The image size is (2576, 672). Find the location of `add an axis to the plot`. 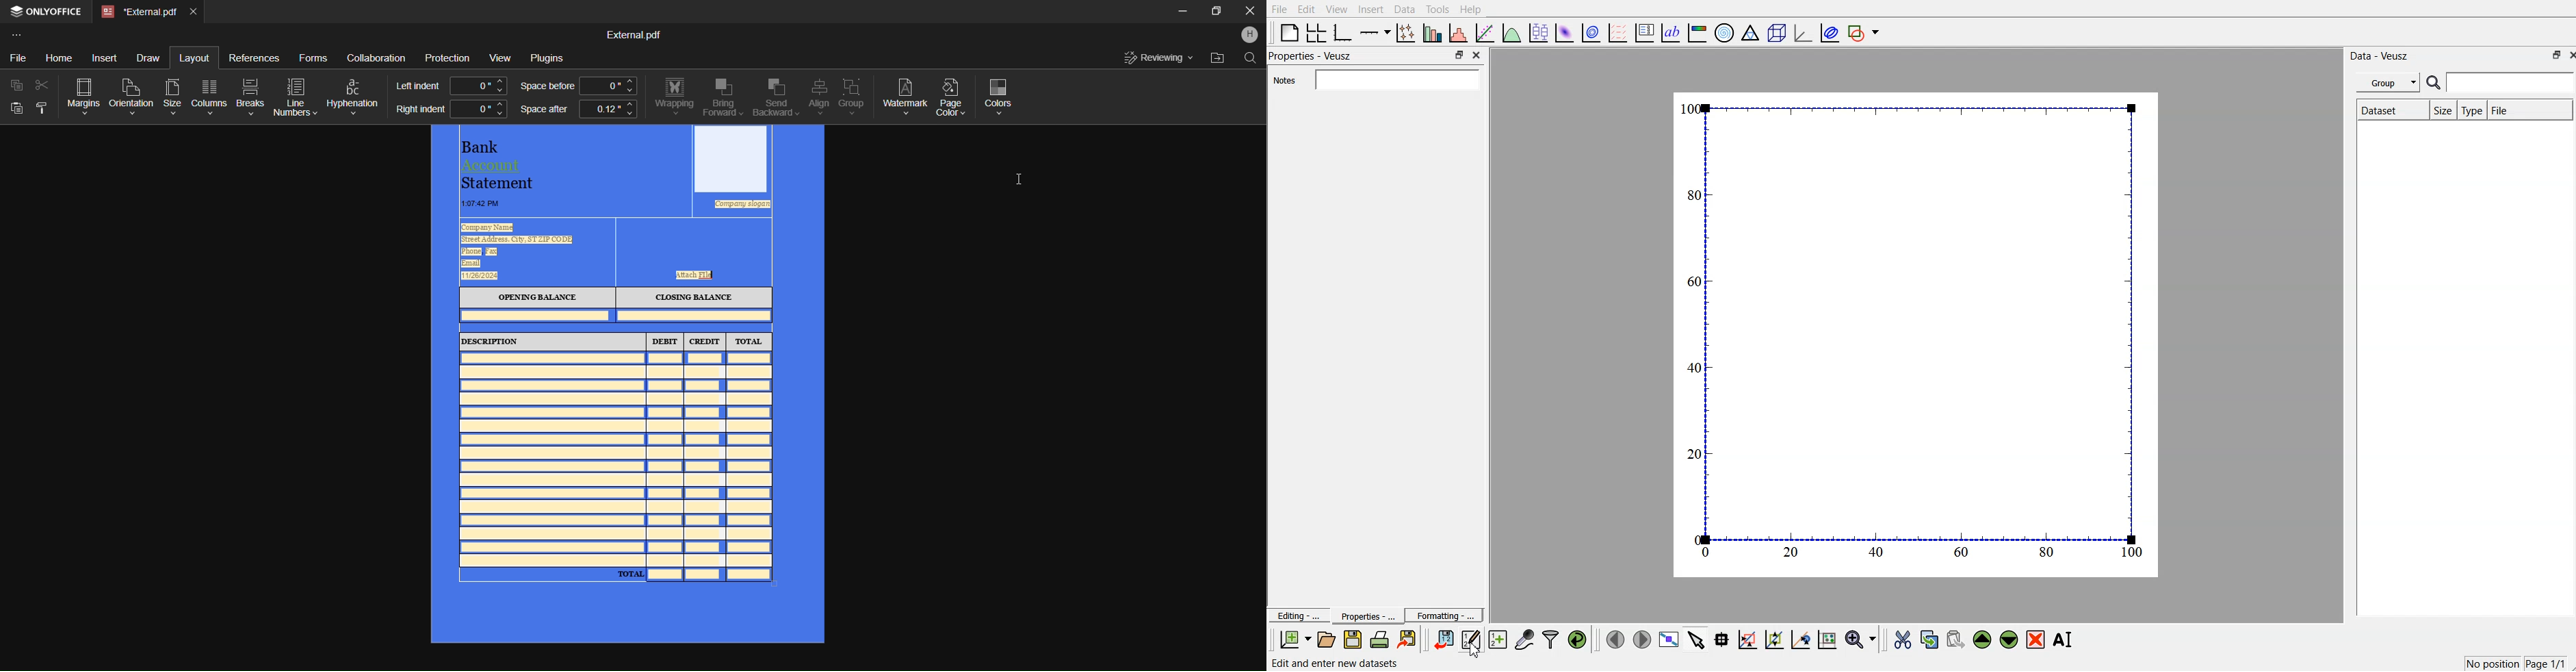

add an axis to the plot is located at coordinates (1375, 31).